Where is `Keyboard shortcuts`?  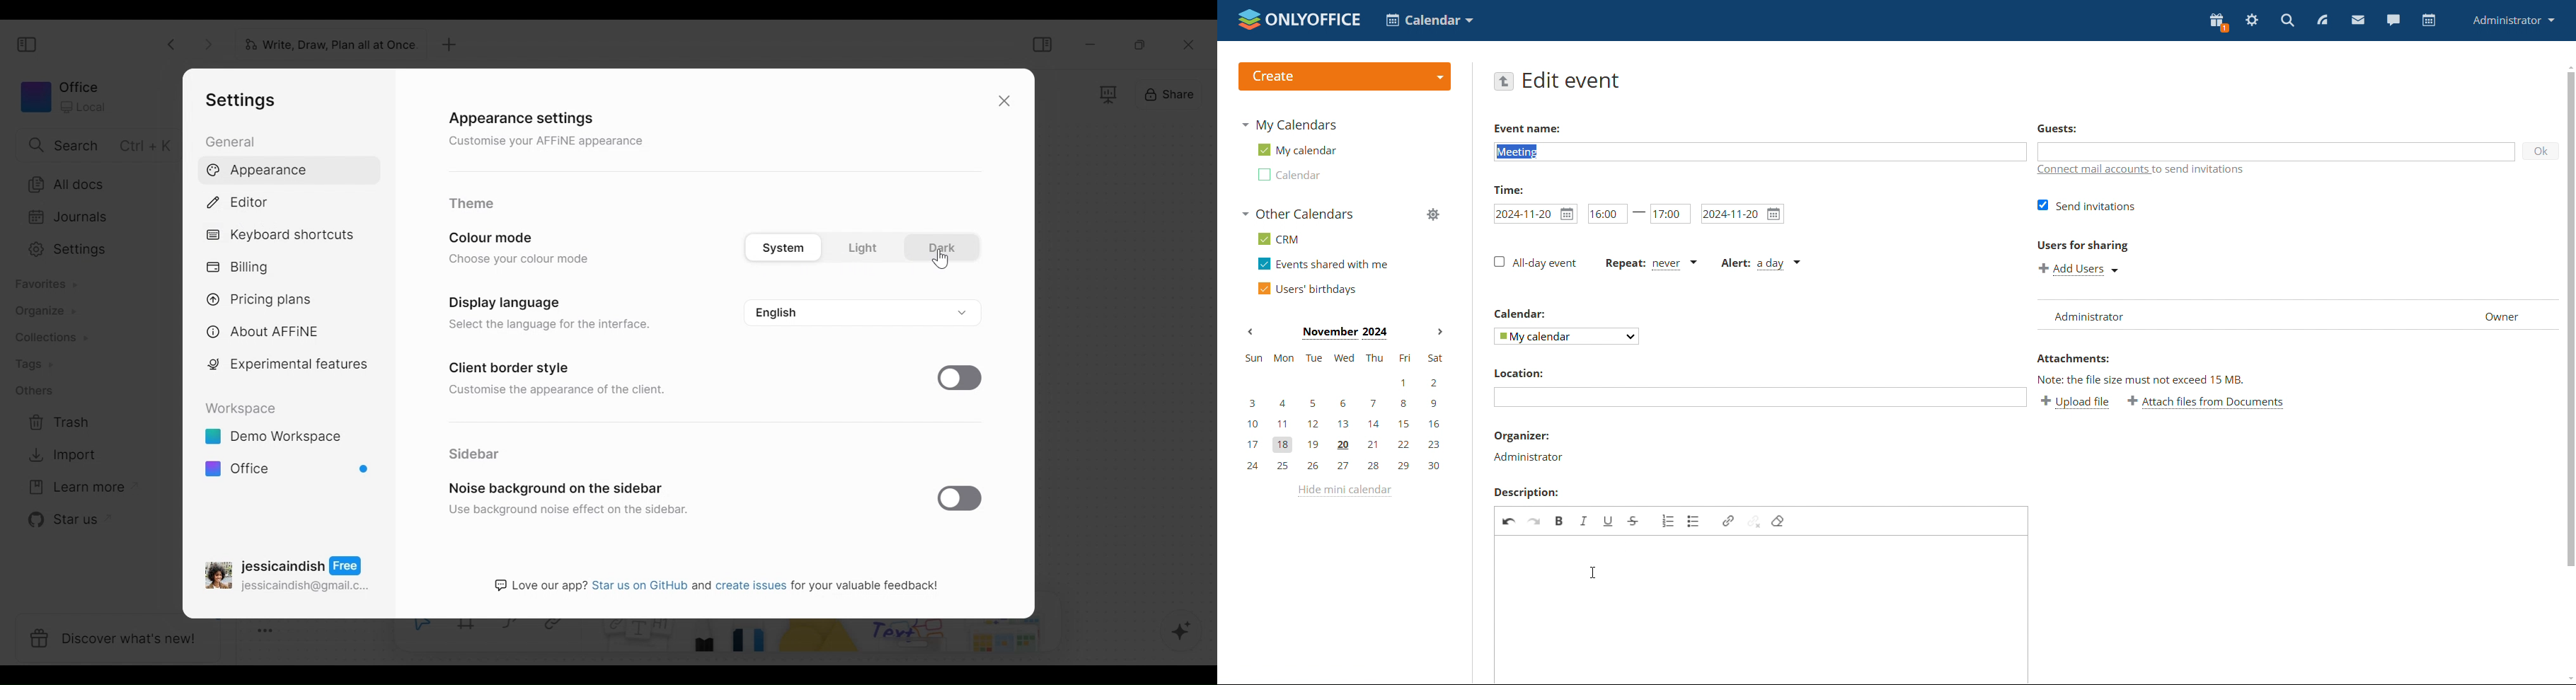
Keyboard shortcuts is located at coordinates (278, 236).